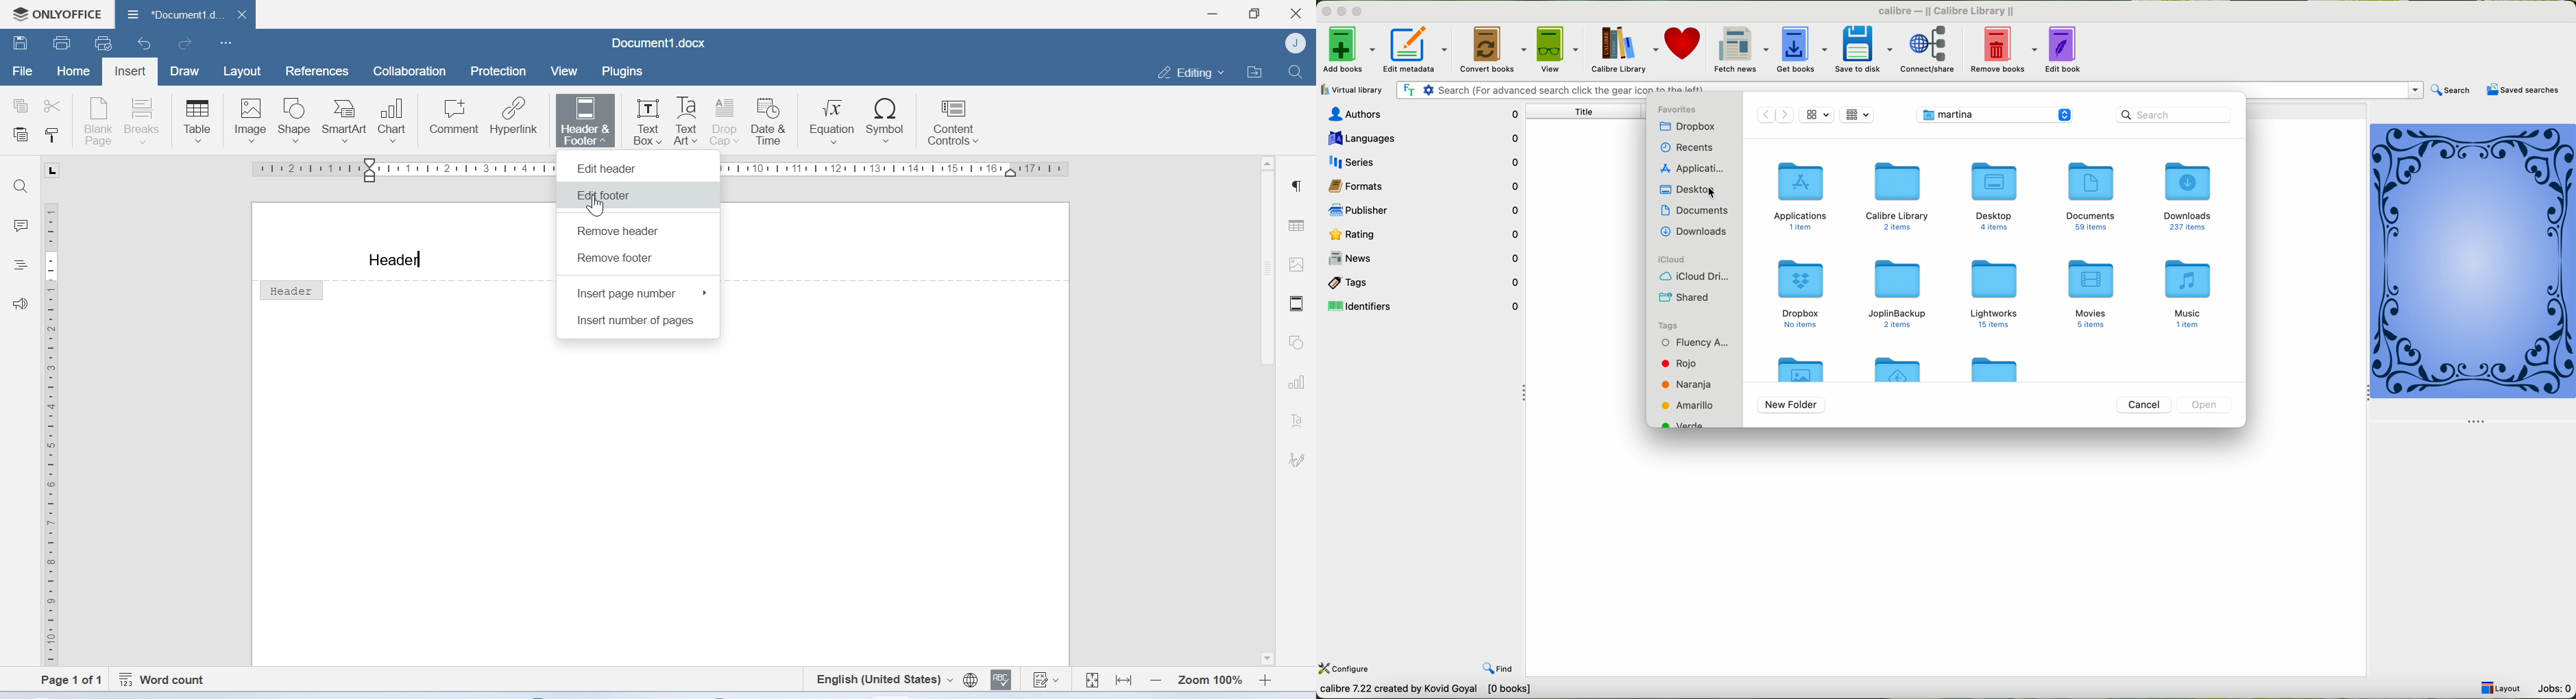  What do you see at coordinates (1419, 210) in the screenshot?
I see `publisher` at bounding box center [1419, 210].